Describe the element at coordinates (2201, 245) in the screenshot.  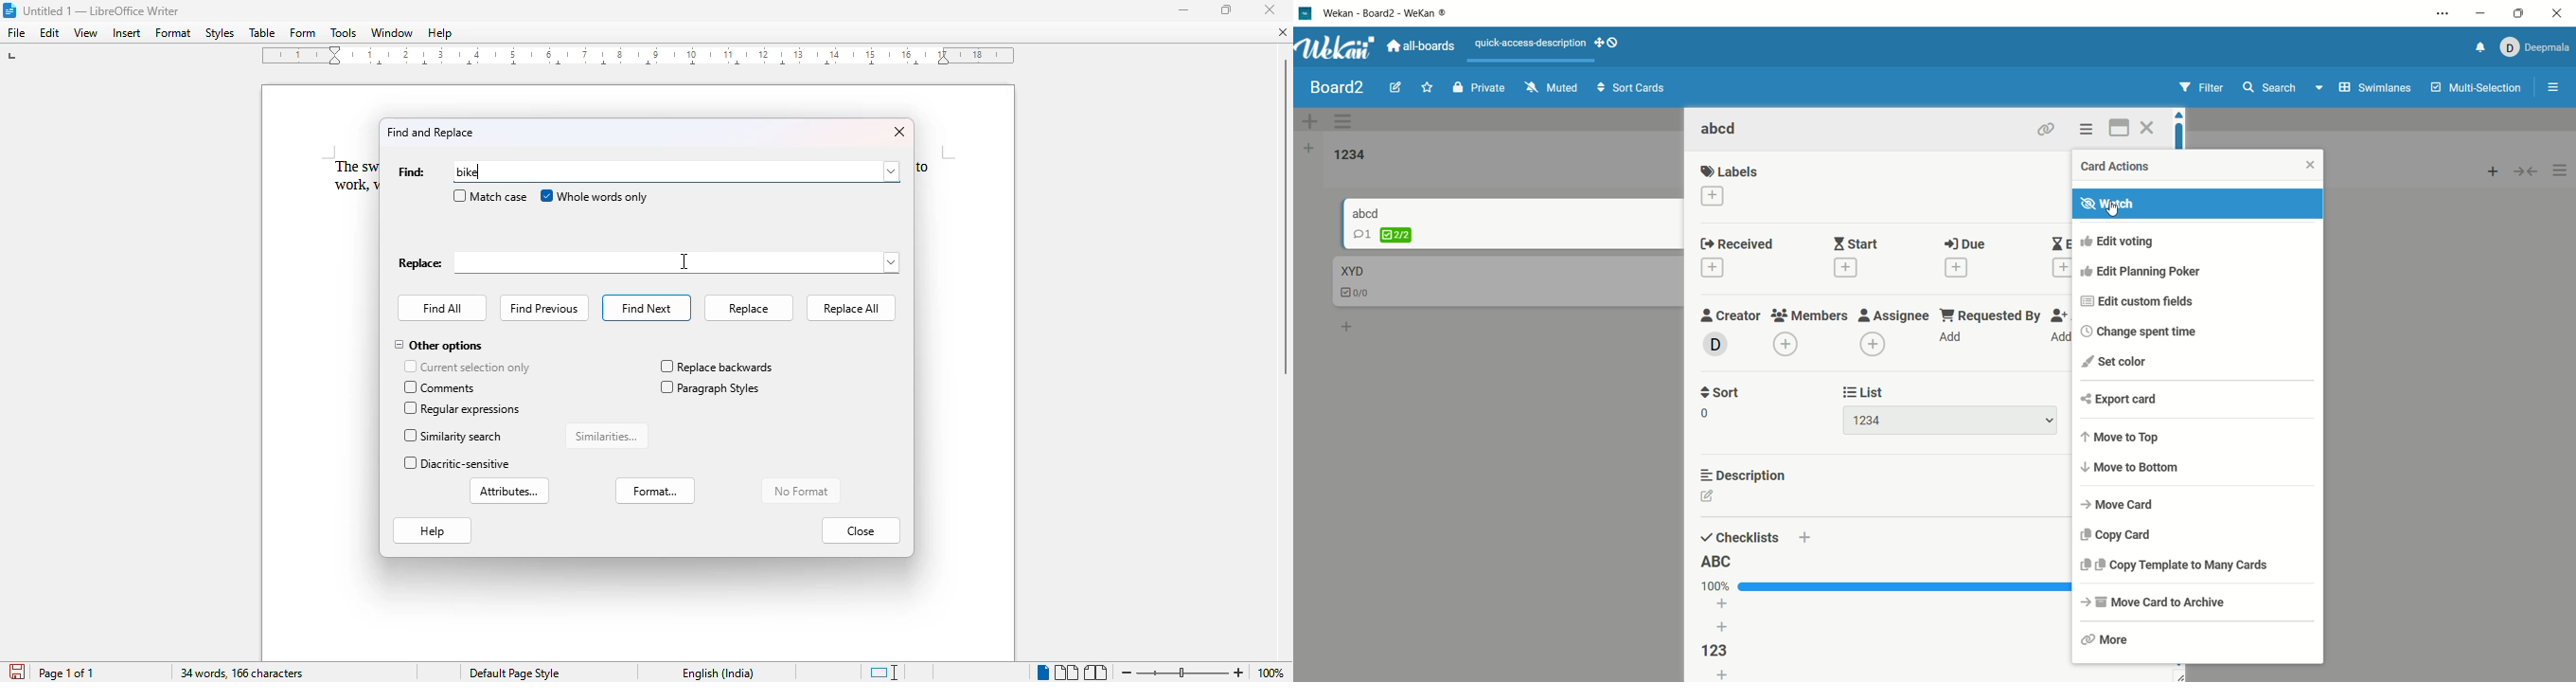
I see `edit voting` at that location.